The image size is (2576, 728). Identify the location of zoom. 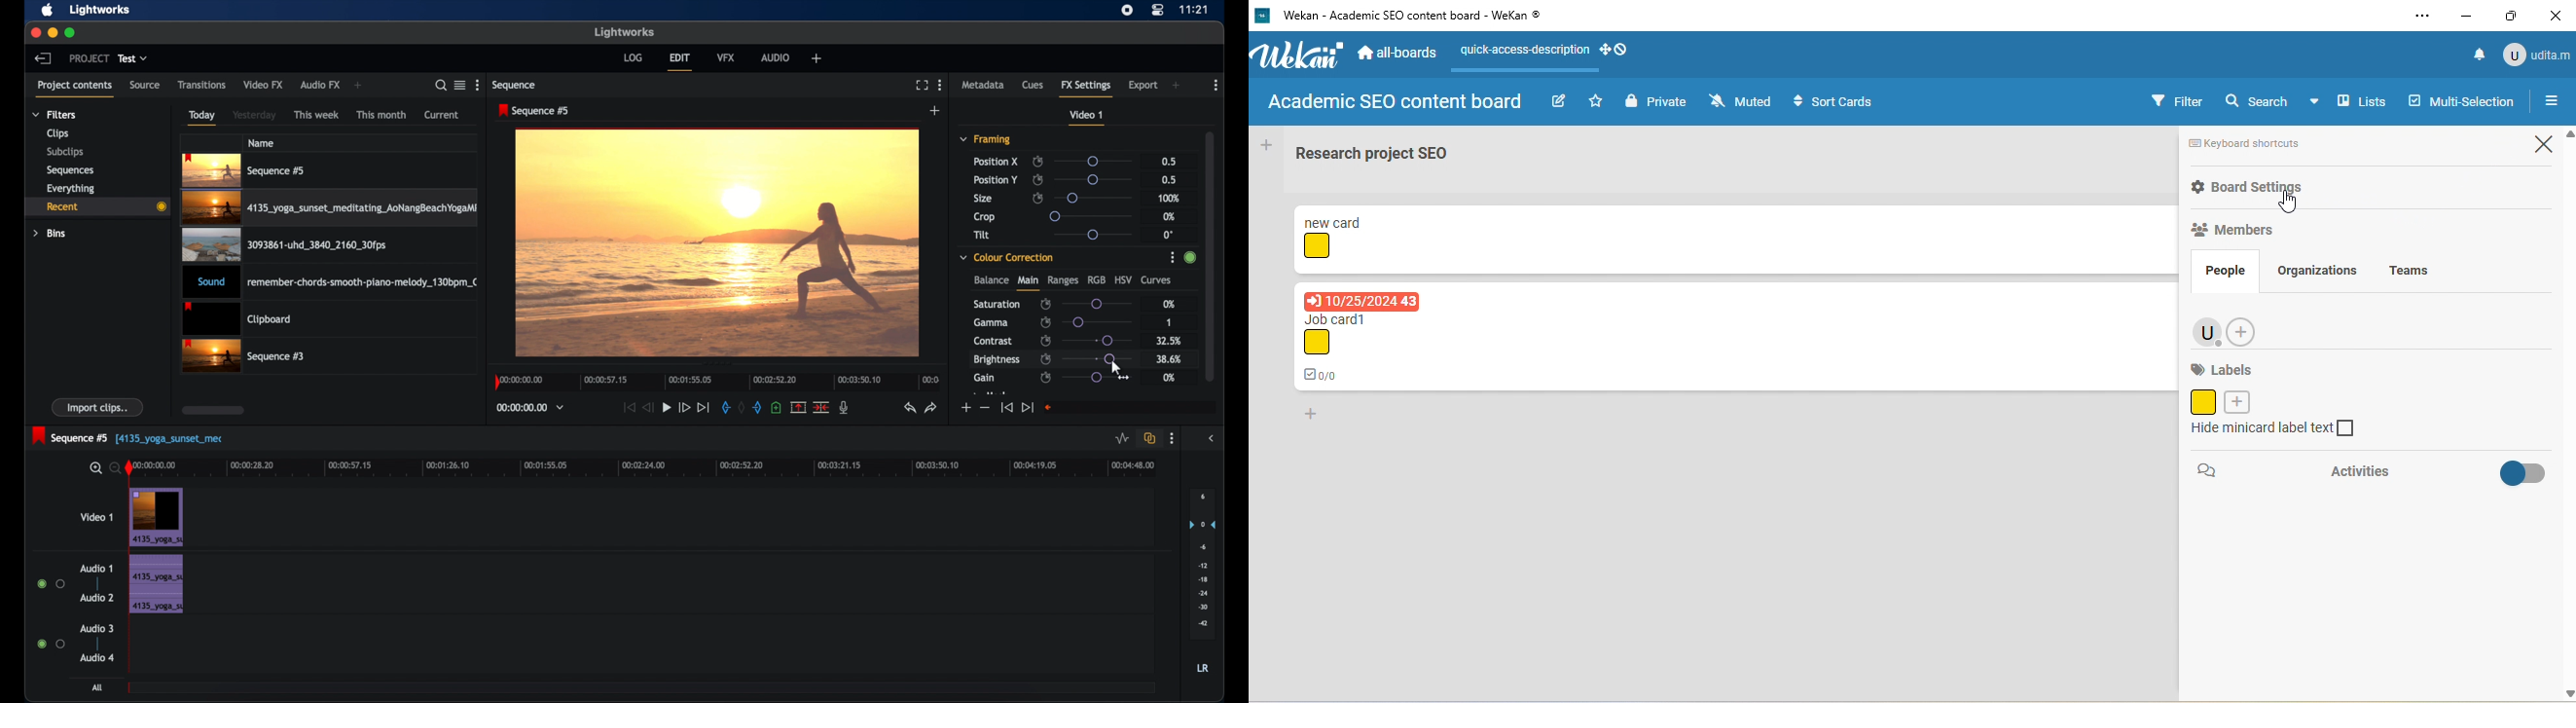
(101, 469).